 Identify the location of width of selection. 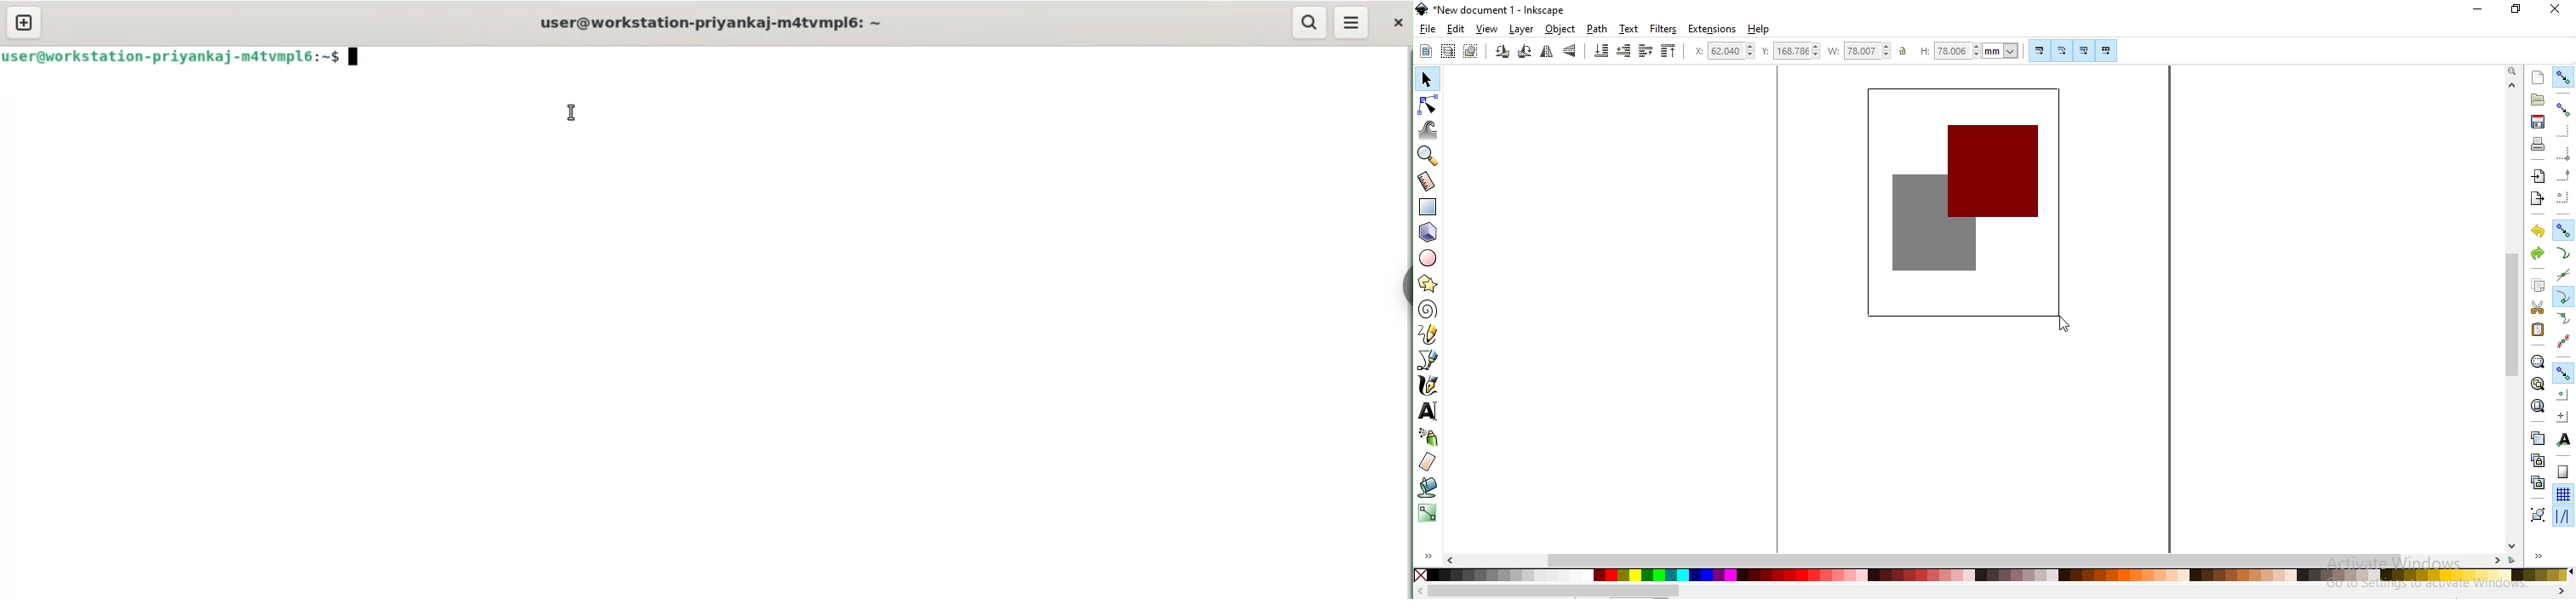
(1861, 51).